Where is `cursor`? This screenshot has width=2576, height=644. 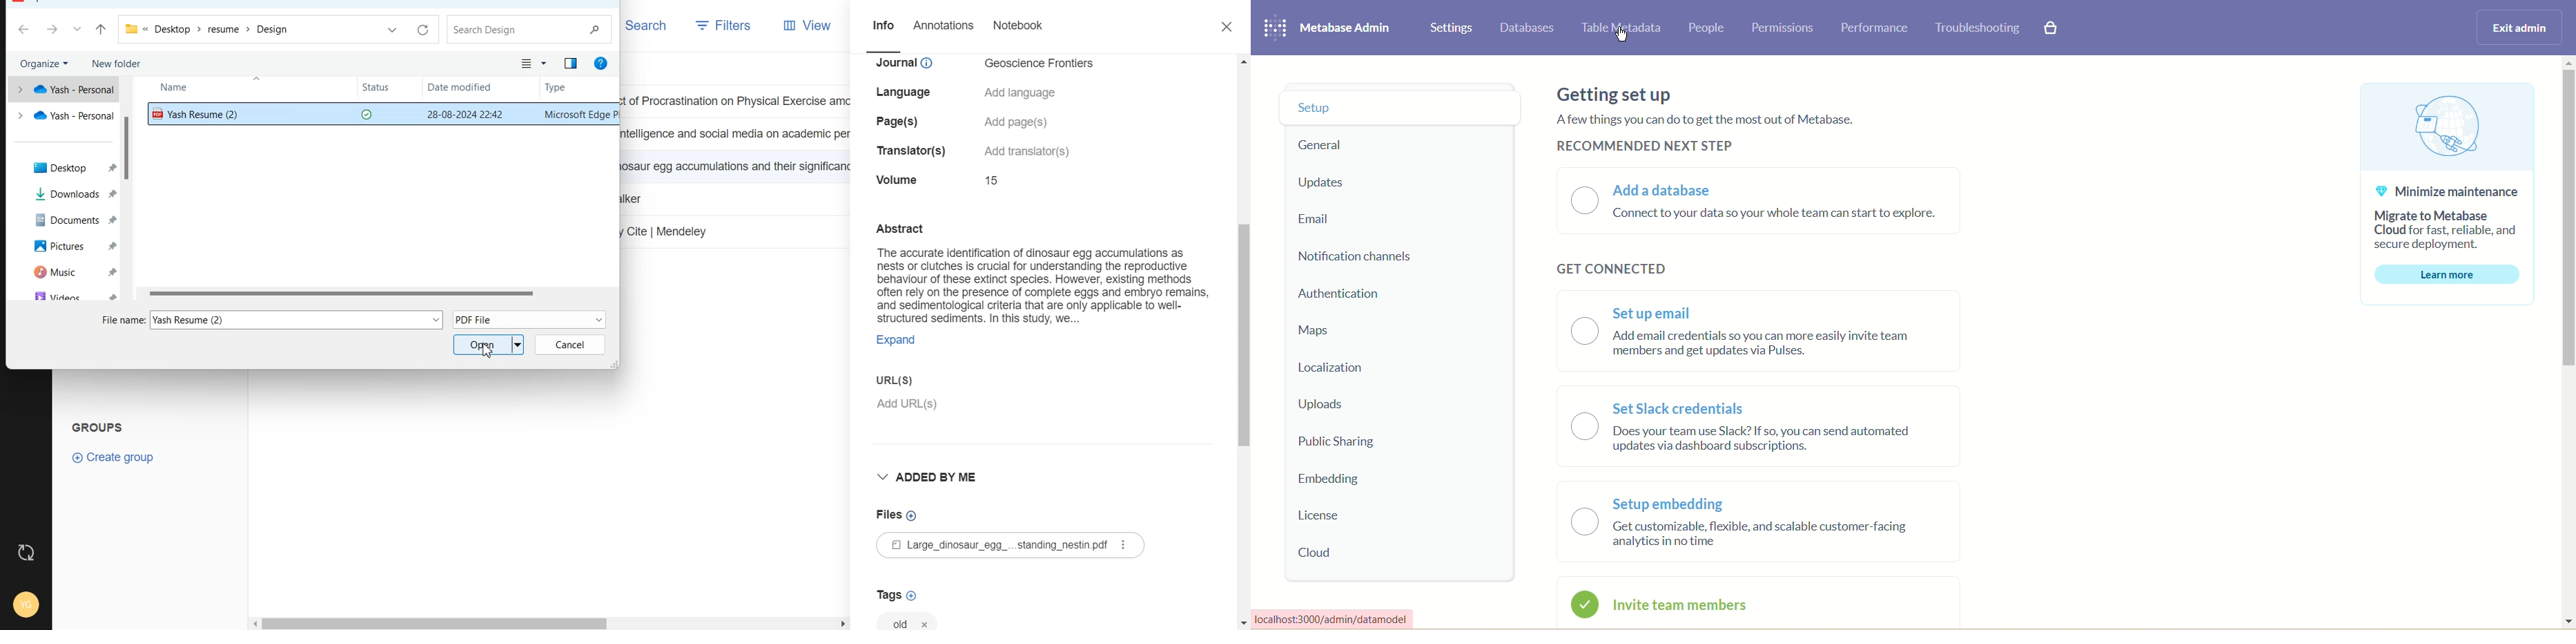
cursor is located at coordinates (1623, 35).